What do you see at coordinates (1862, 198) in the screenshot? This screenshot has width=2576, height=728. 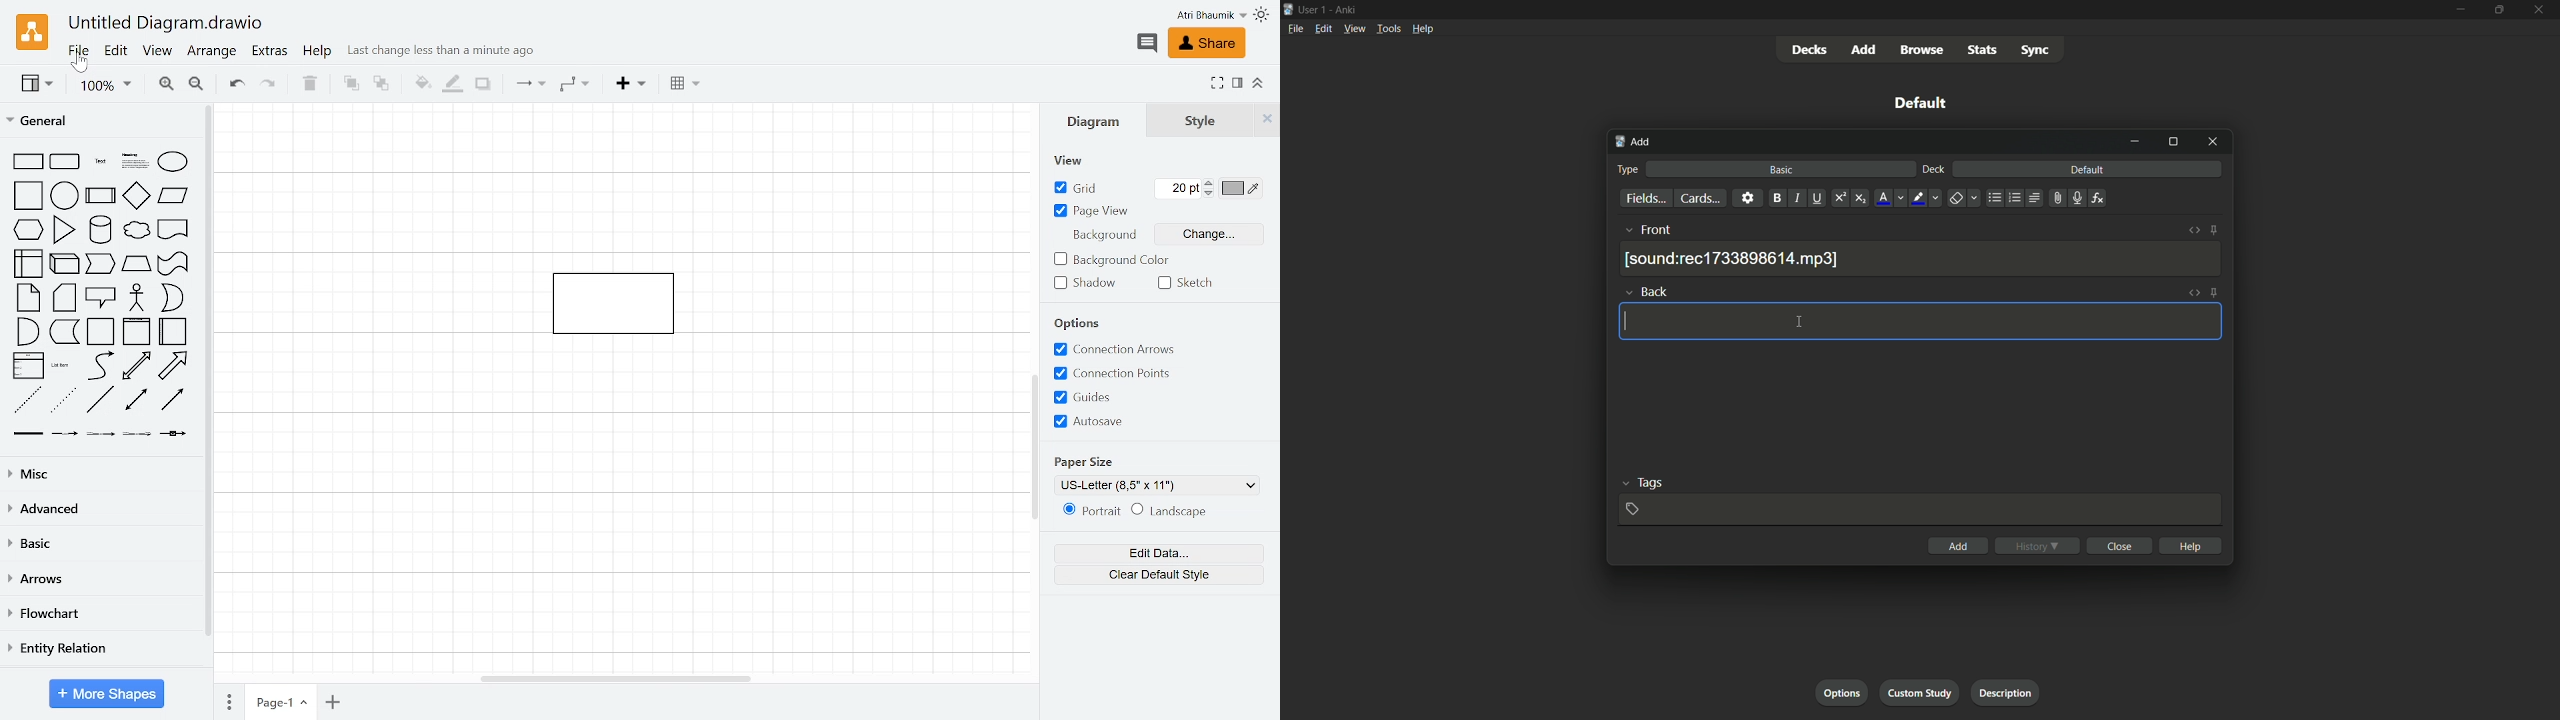 I see `subscript` at bounding box center [1862, 198].